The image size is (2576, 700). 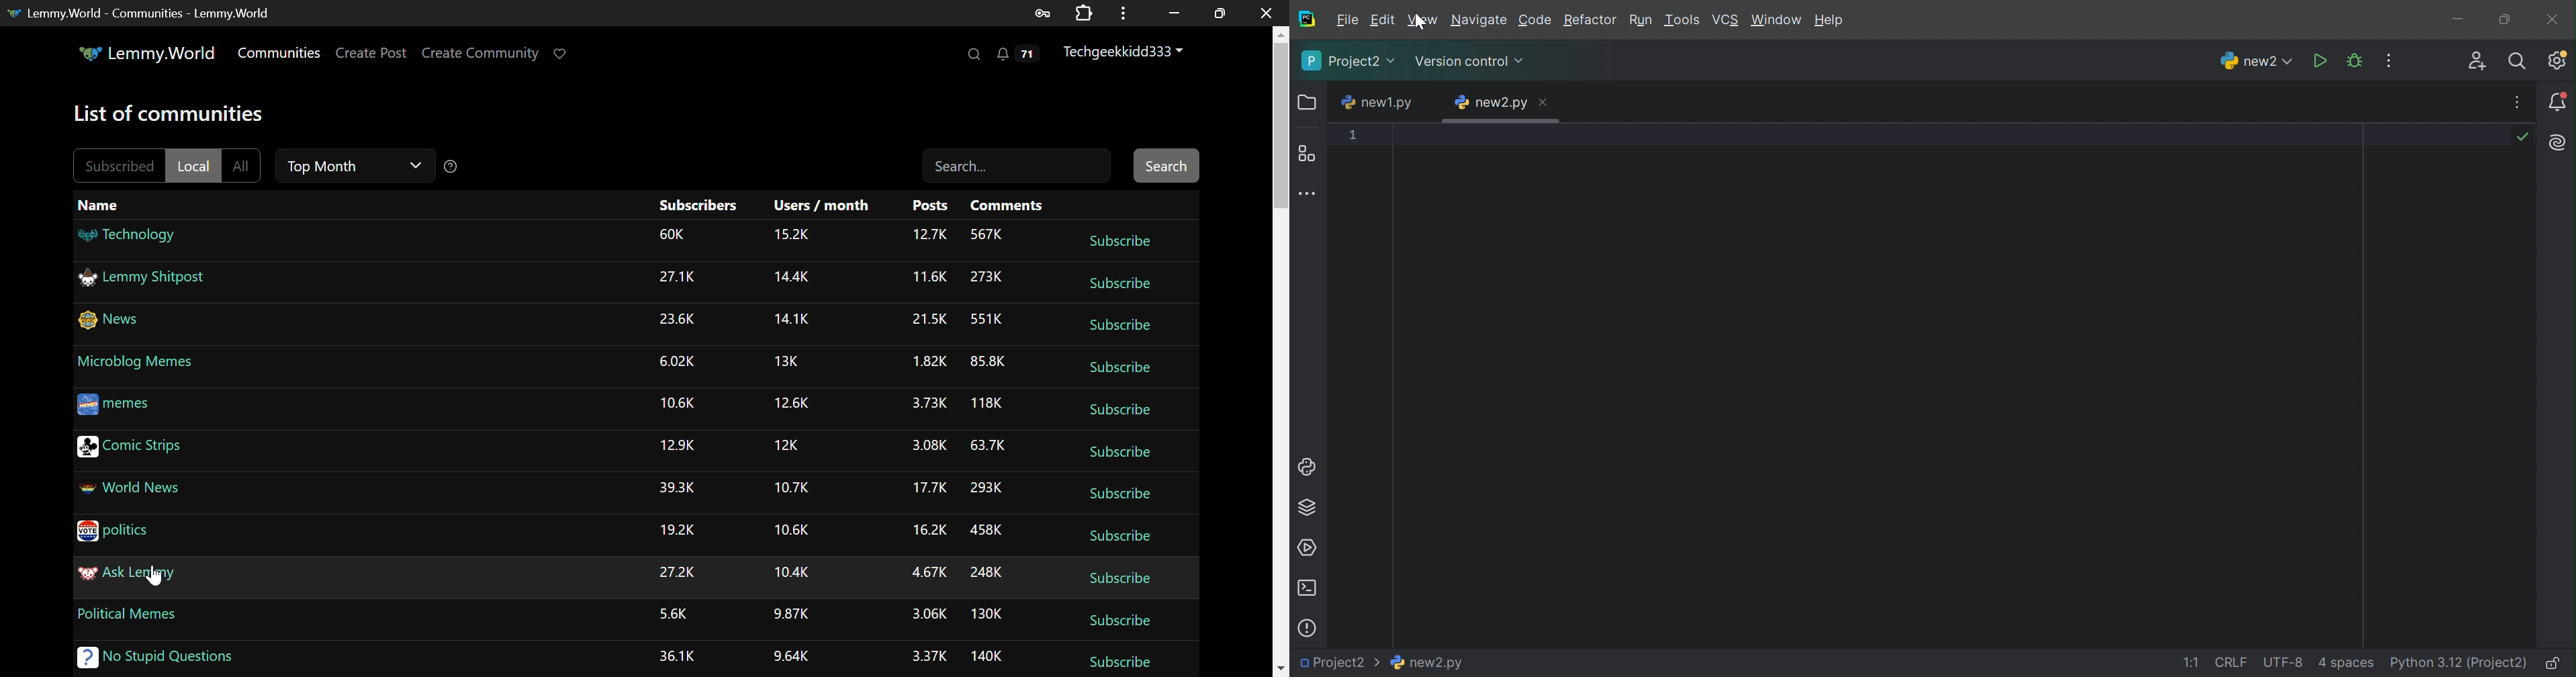 What do you see at coordinates (1352, 134) in the screenshot?
I see `1` at bounding box center [1352, 134].